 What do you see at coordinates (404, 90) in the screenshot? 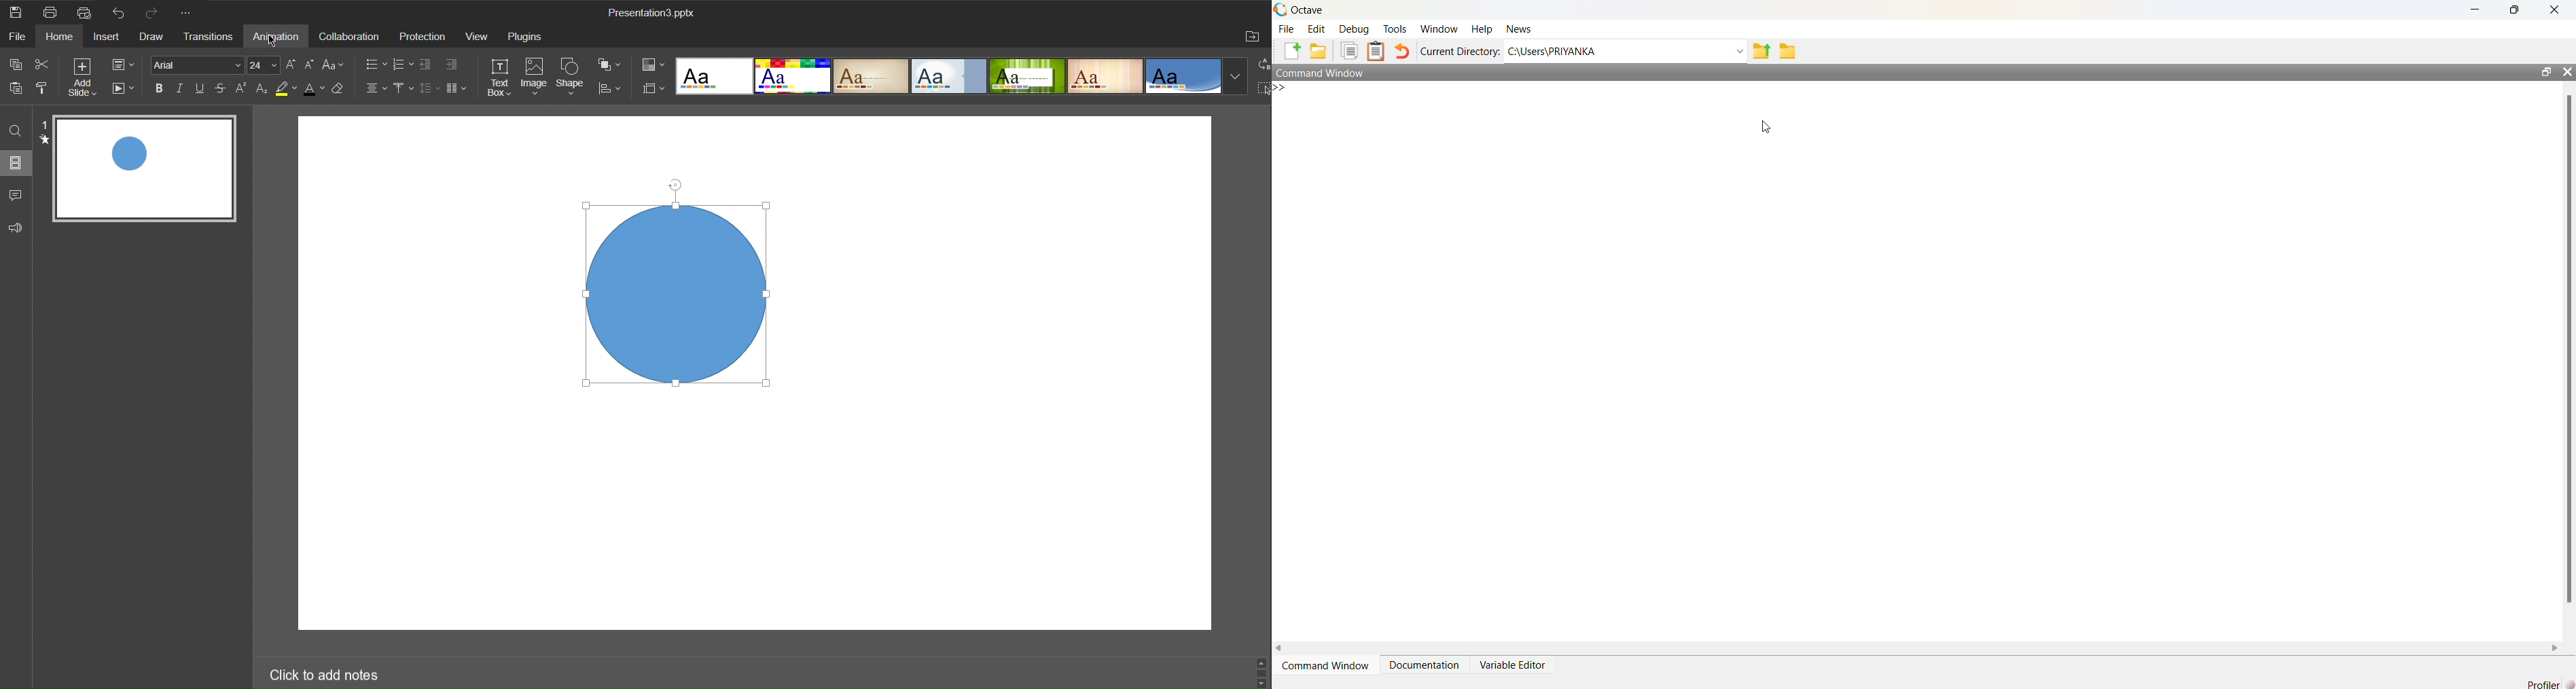
I see `Vertical Align` at bounding box center [404, 90].